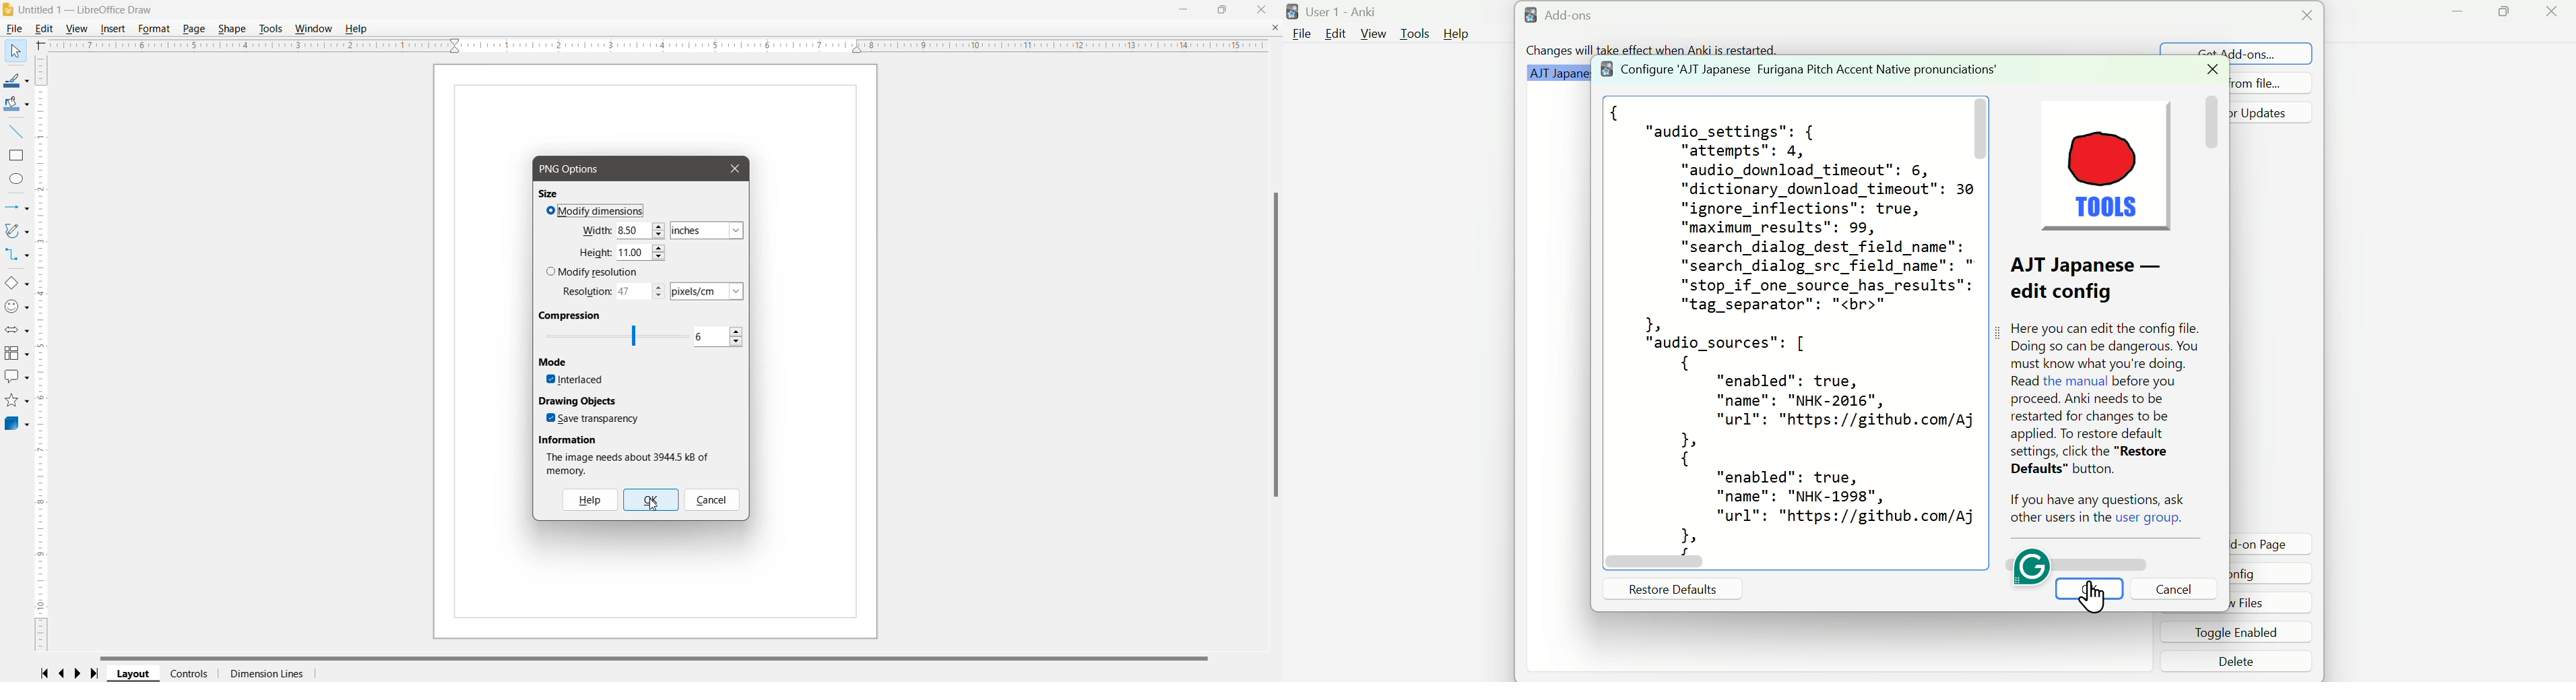 The width and height of the screenshot is (2576, 700). Describe the element at coordinates (651, 500) in the screenshot. I see `OK` at that location.